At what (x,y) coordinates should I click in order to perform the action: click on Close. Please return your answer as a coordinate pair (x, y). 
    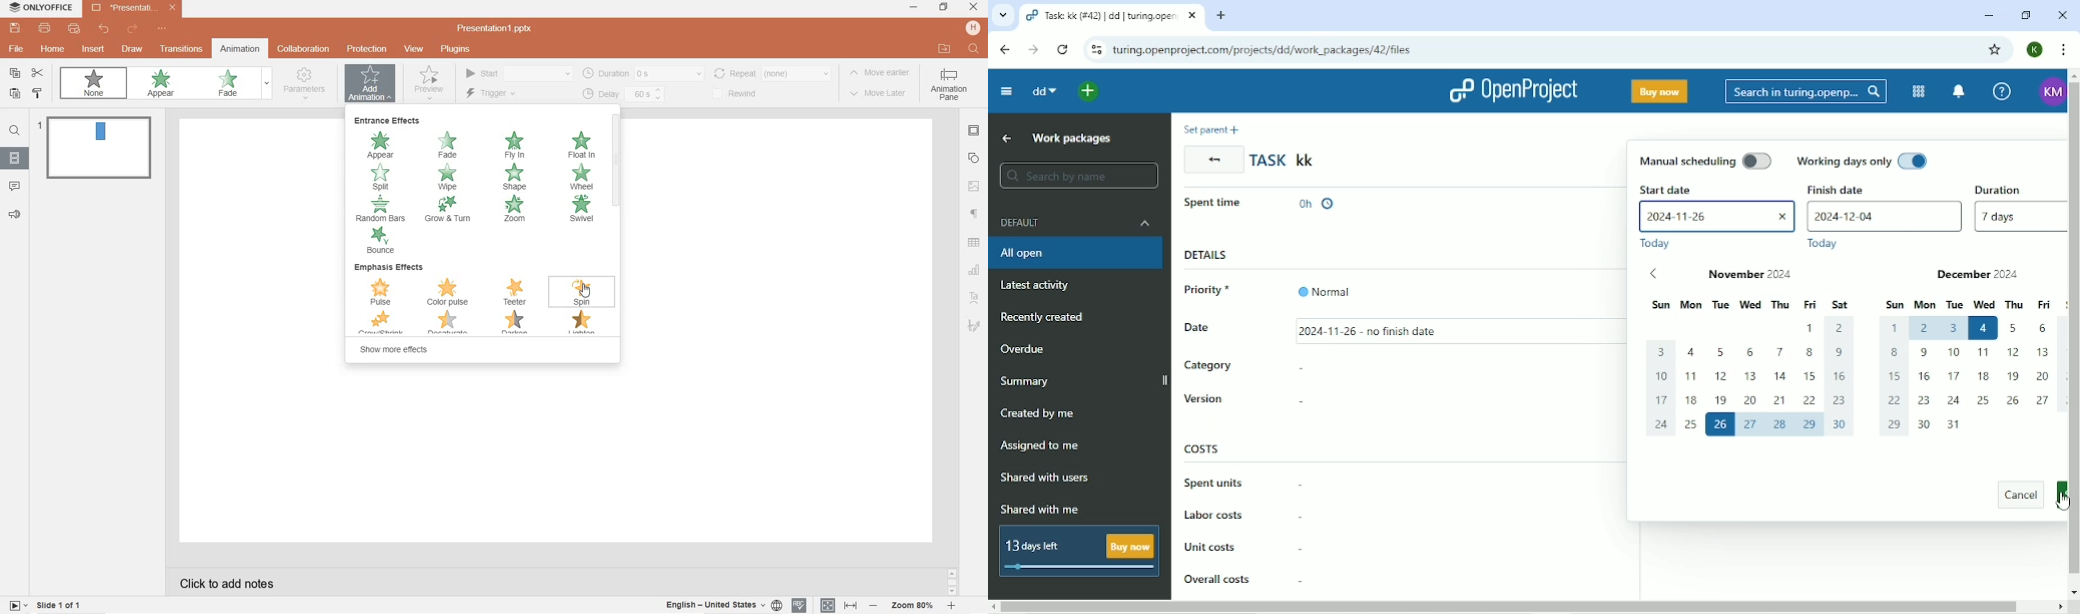
    Looking at the image, I should click on (2064, 15).